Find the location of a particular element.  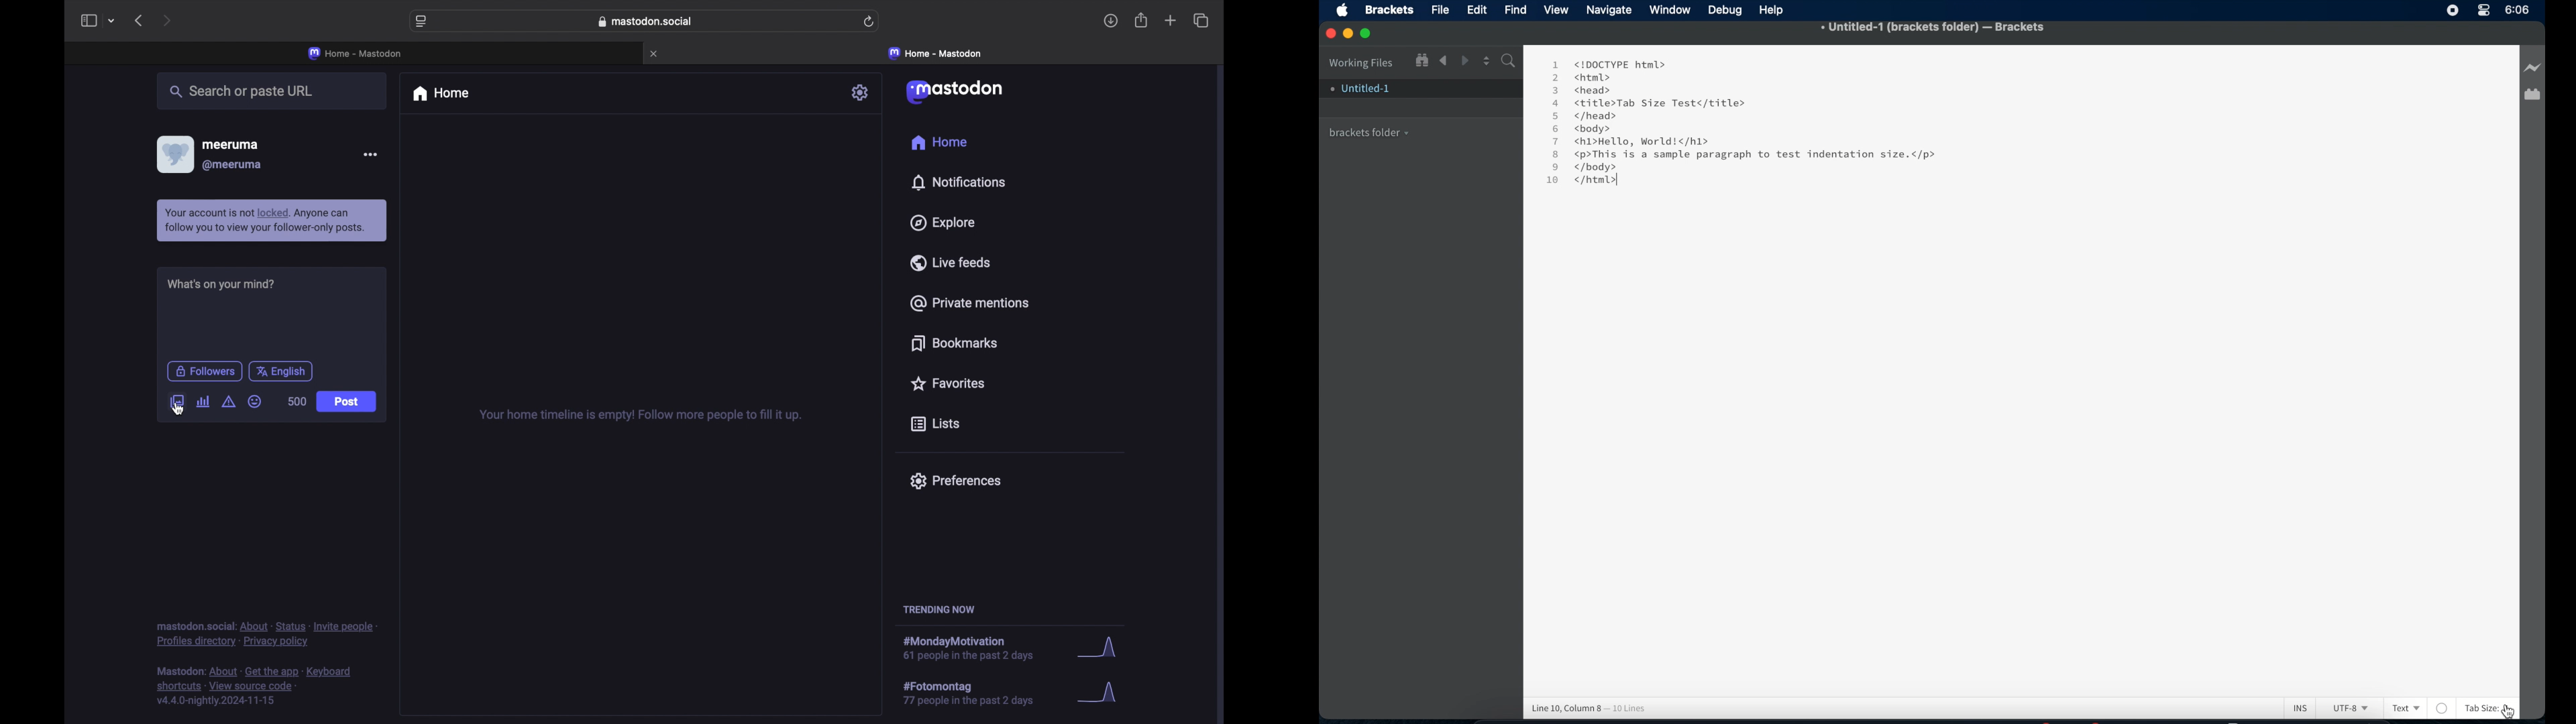

add content  warning is located at coordinates (228, 401).